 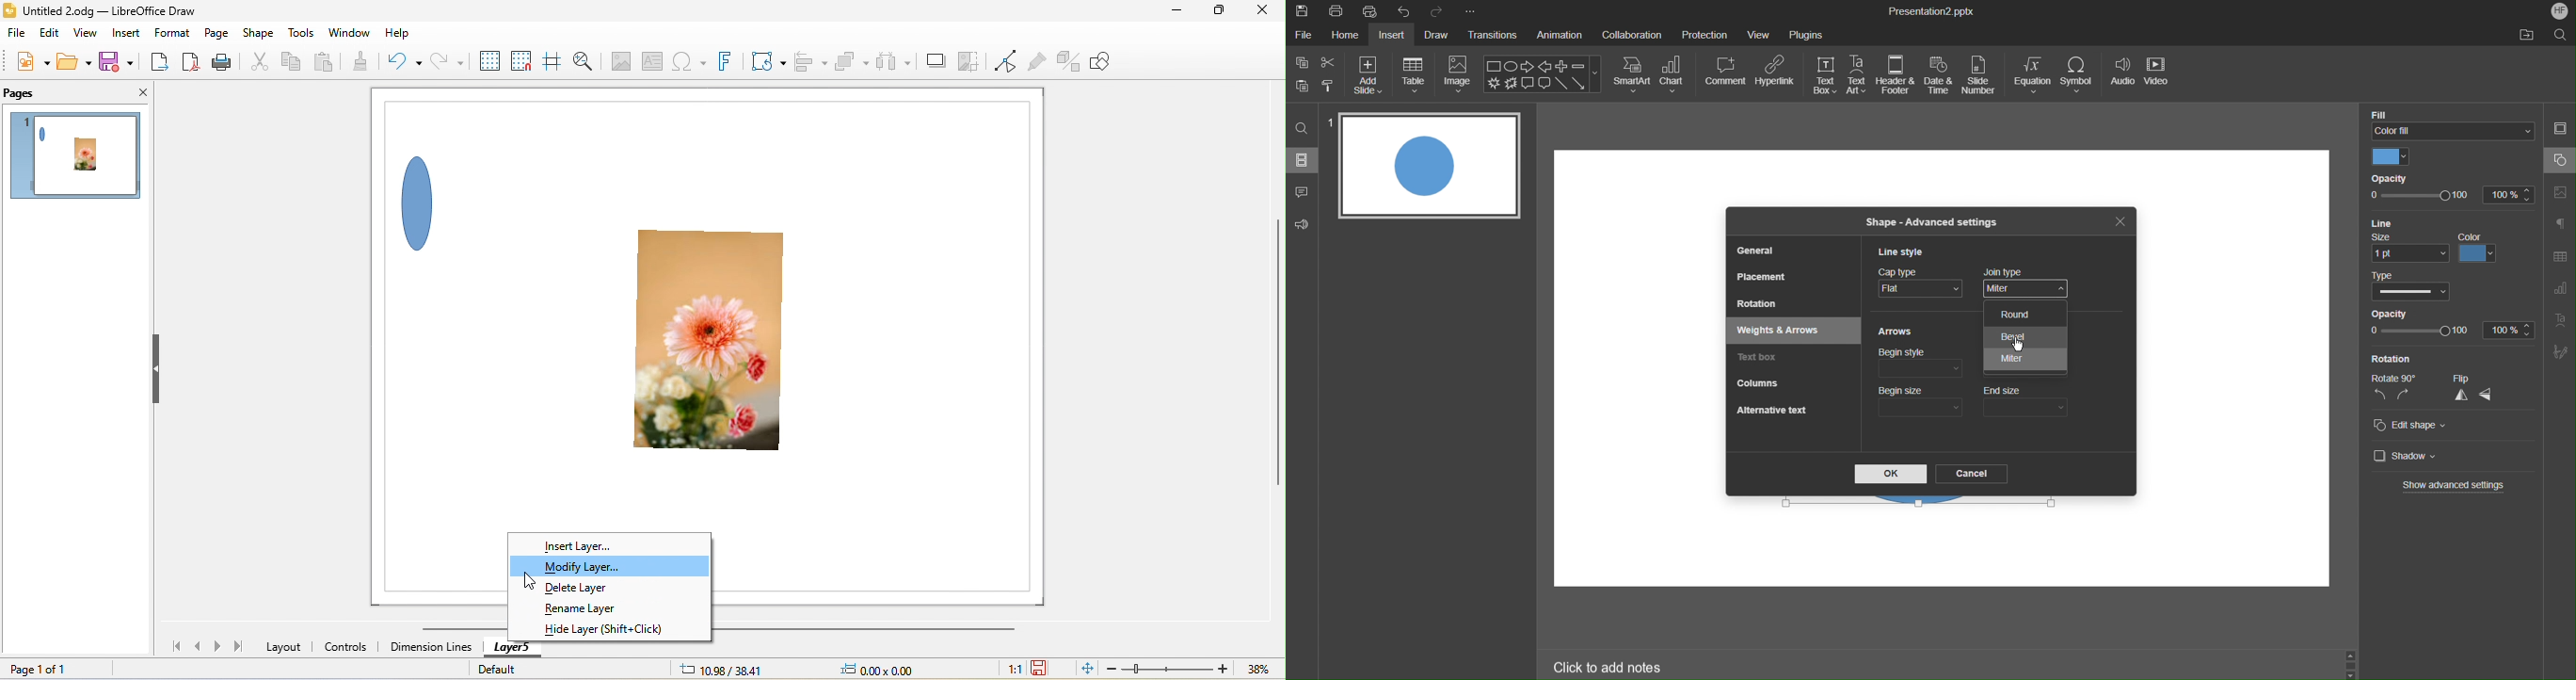 What do you see at coordinates (2561, 191) in the screenshot?
I see `Image Settings` at bounding box center [2561, 191].